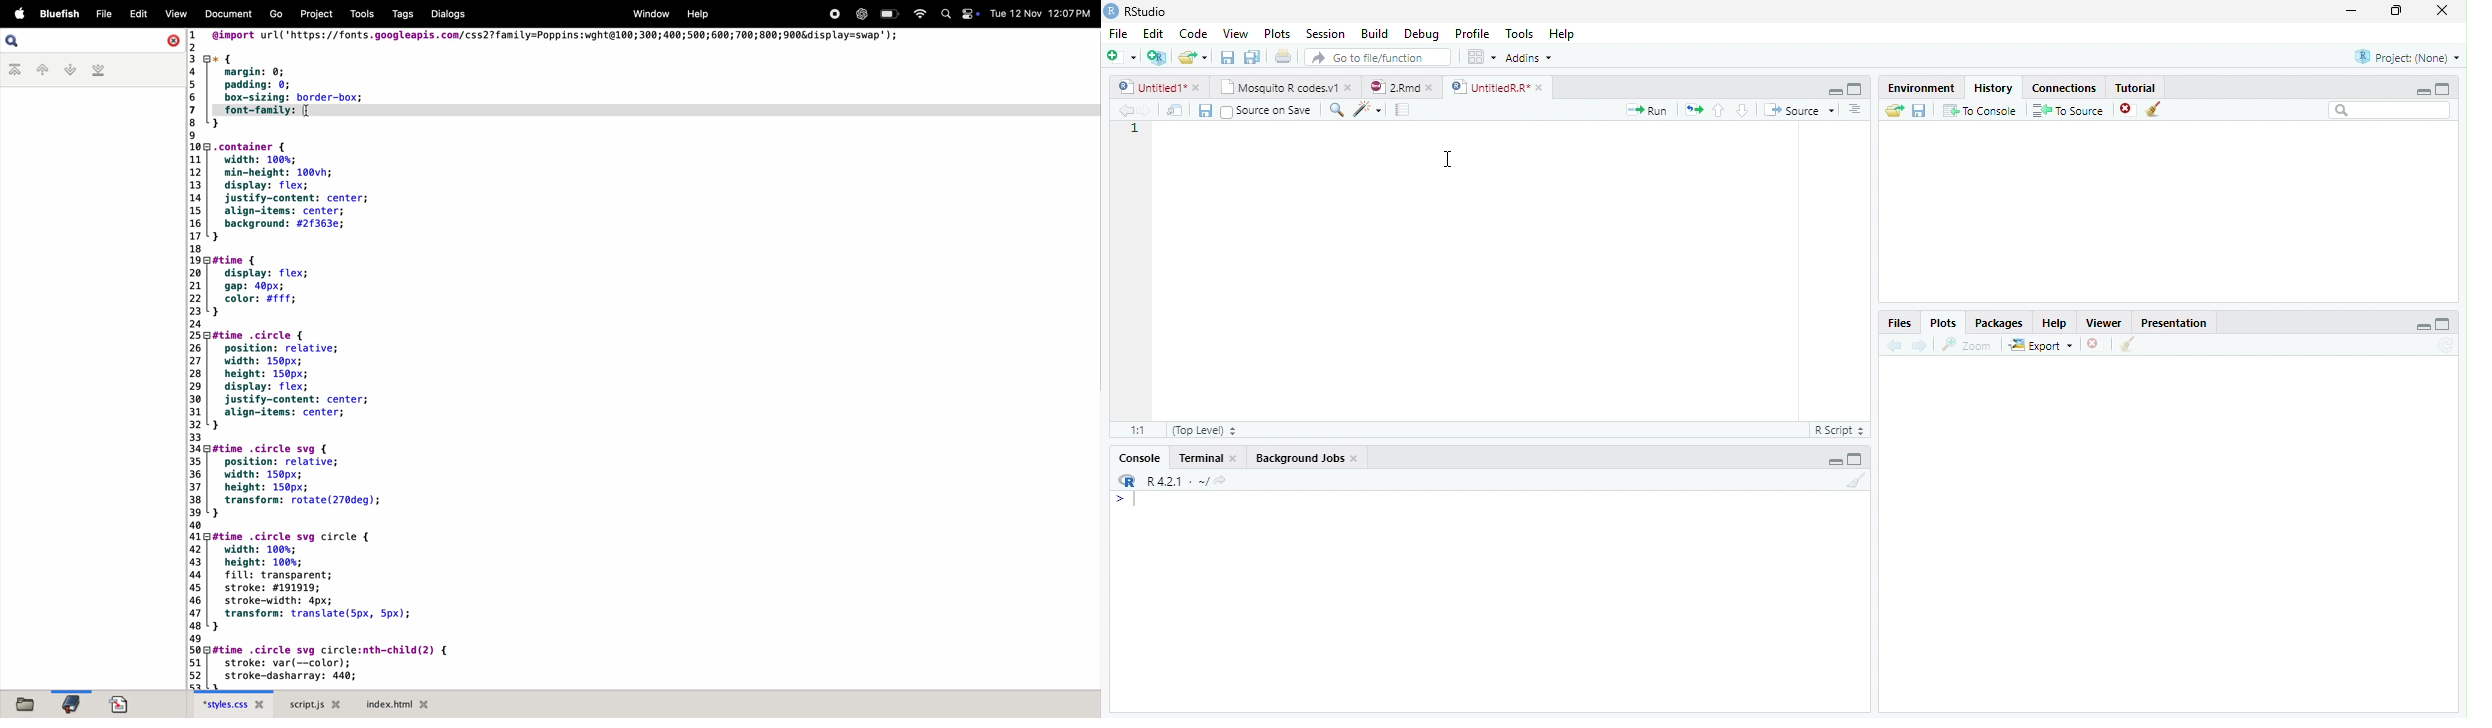 Image resolution: width=2492 pixels, height=728 pixels. What do you see at coordinates (2444, 11) in the screenshot?
I see `Close` at bounding box center [2444, 11].